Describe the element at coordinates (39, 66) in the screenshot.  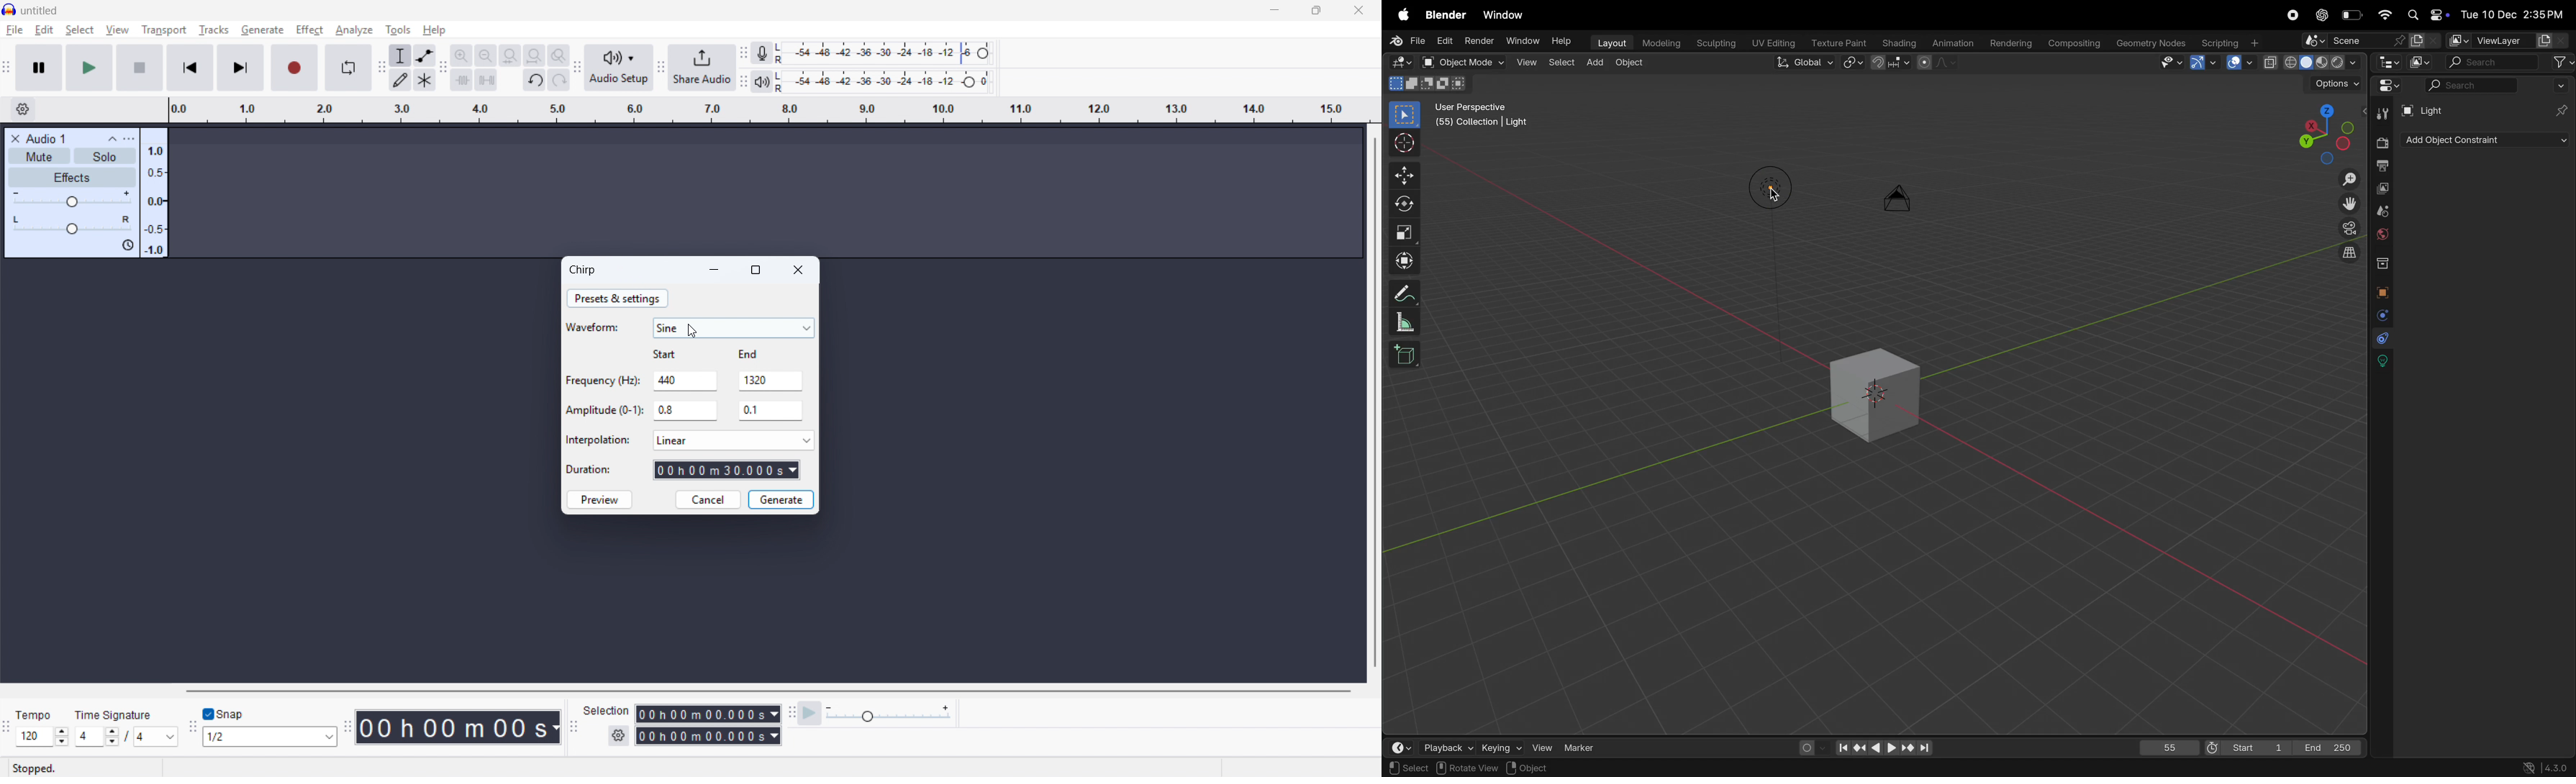
I see `Pause ` at that location.